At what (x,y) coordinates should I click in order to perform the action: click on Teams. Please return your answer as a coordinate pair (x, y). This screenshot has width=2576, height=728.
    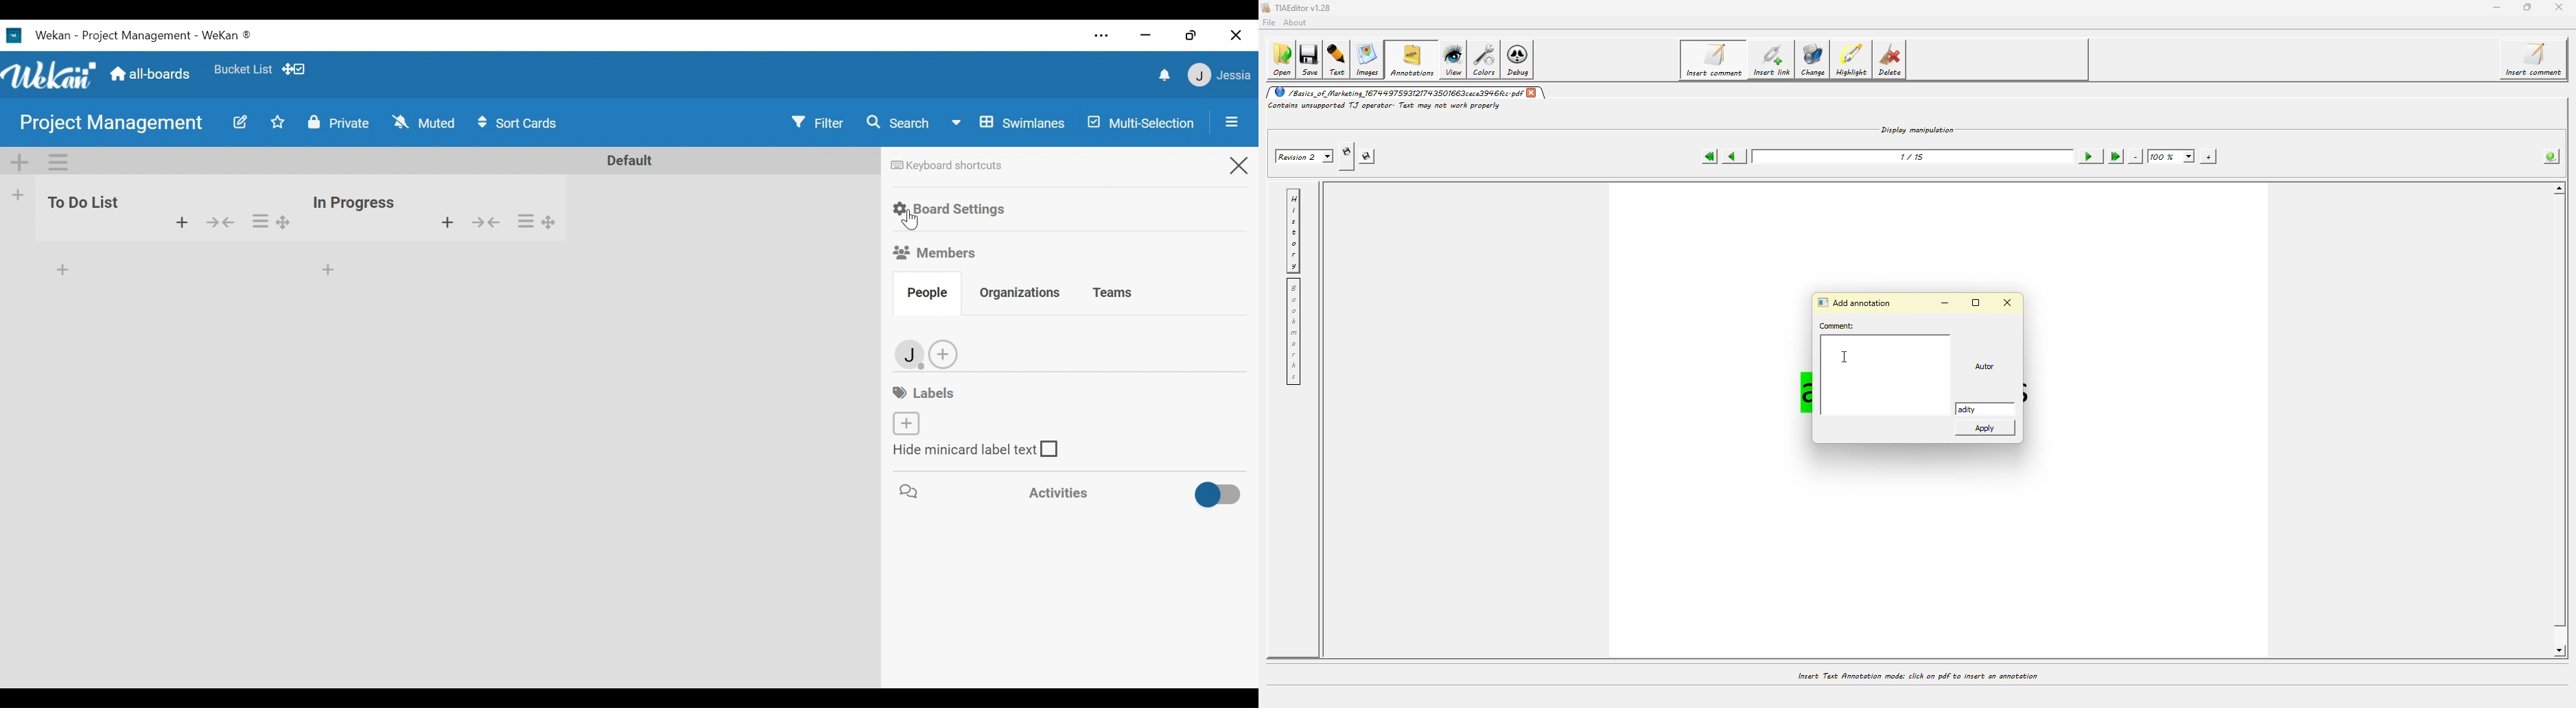
    Looking at the image, I should click on (1111, 294).